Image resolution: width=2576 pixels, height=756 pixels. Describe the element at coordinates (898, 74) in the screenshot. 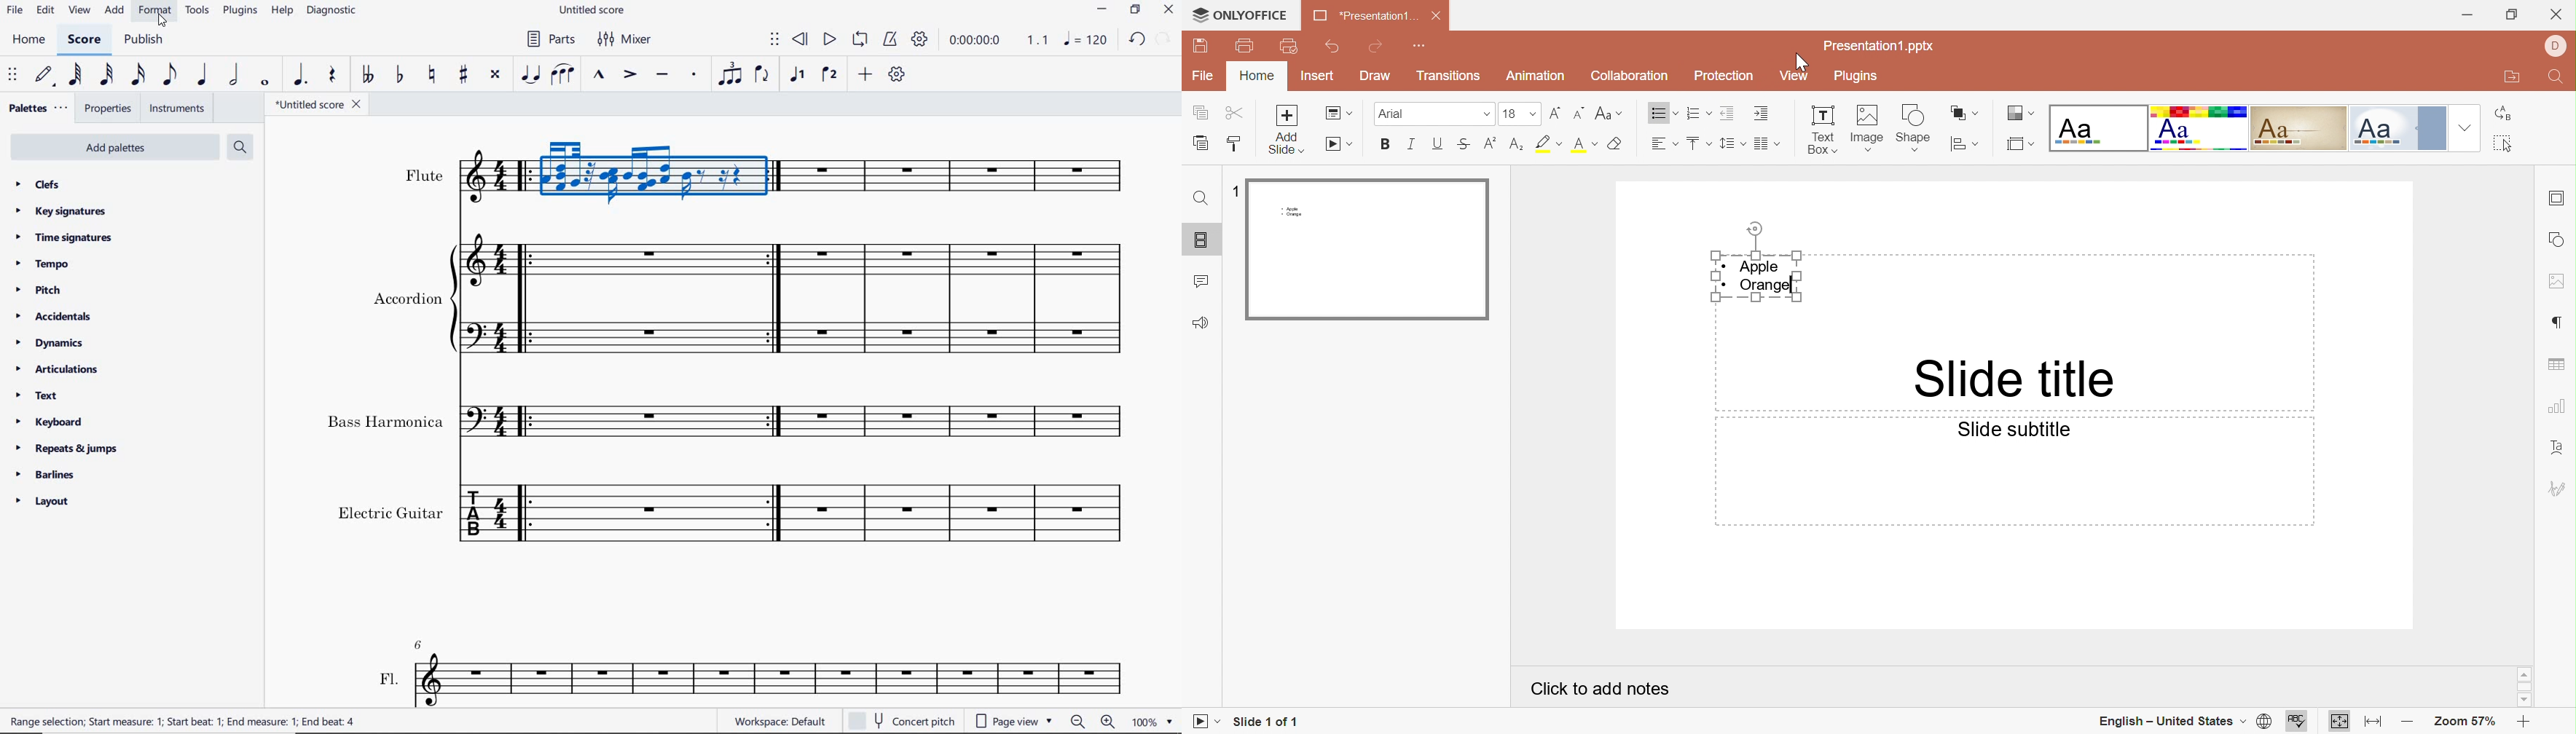

I see `customize toolbar` at that location.